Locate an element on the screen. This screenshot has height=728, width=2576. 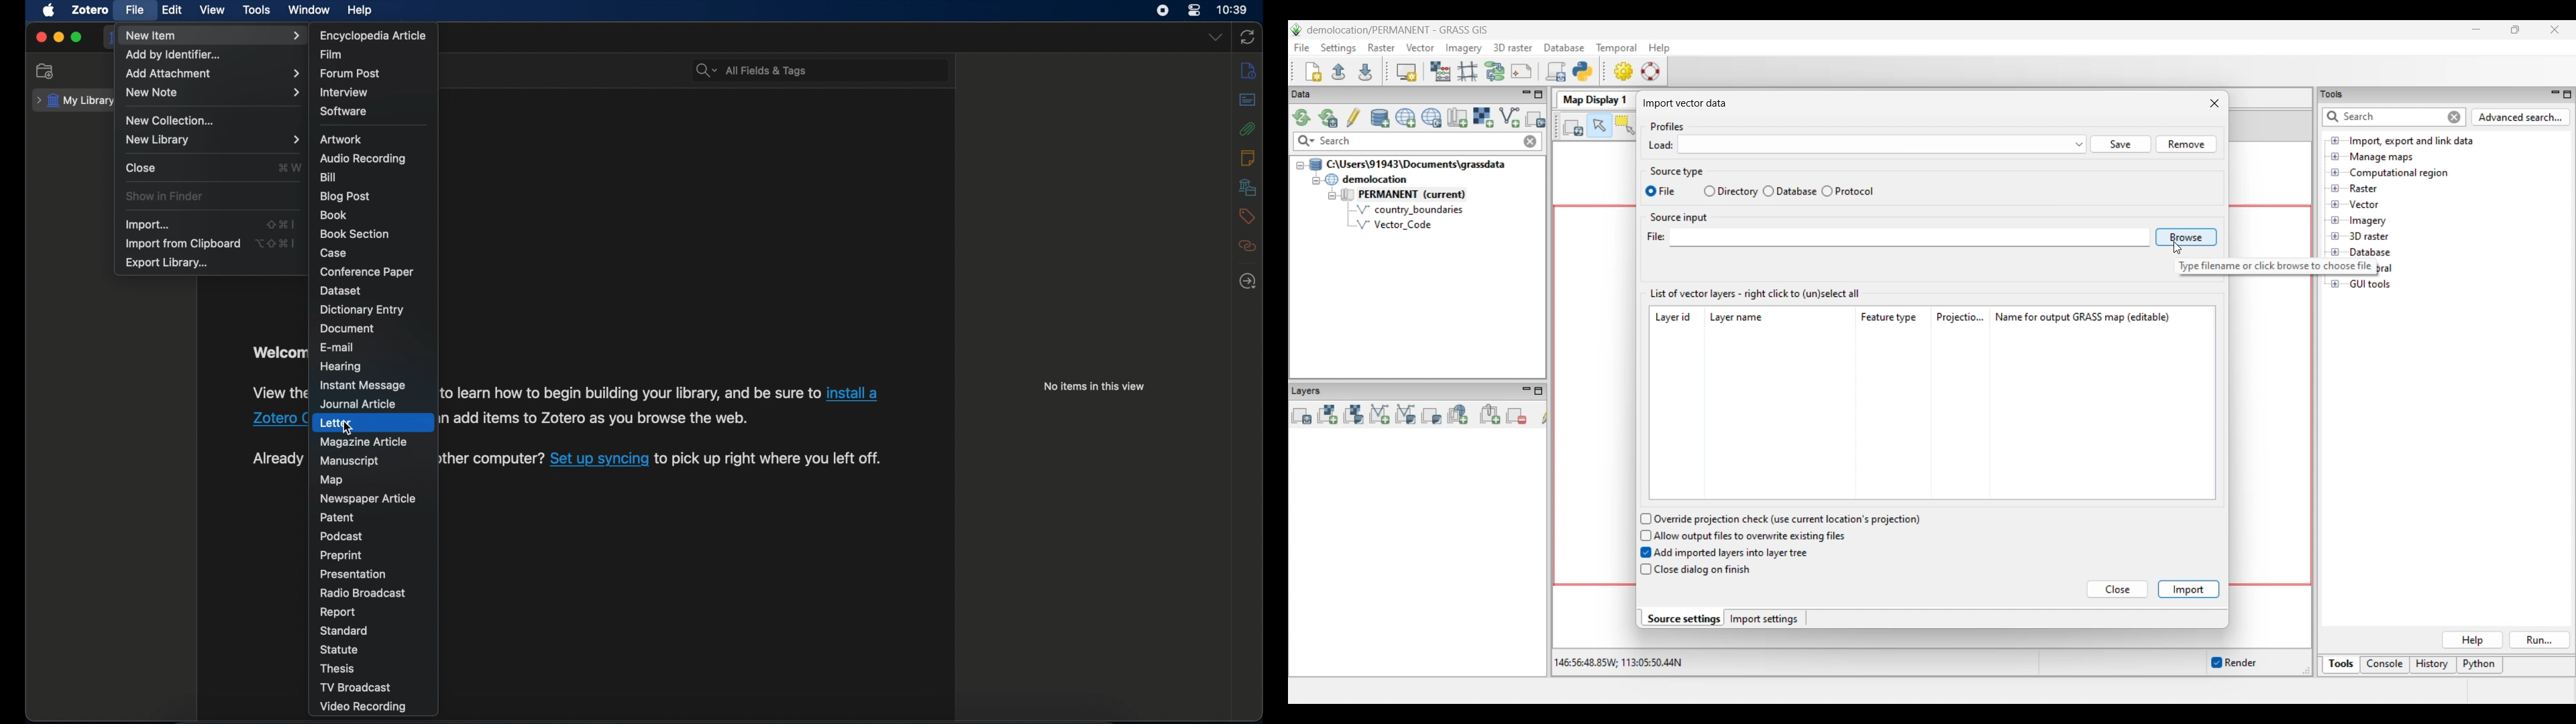
presentation is located at coordinates (356, 574).